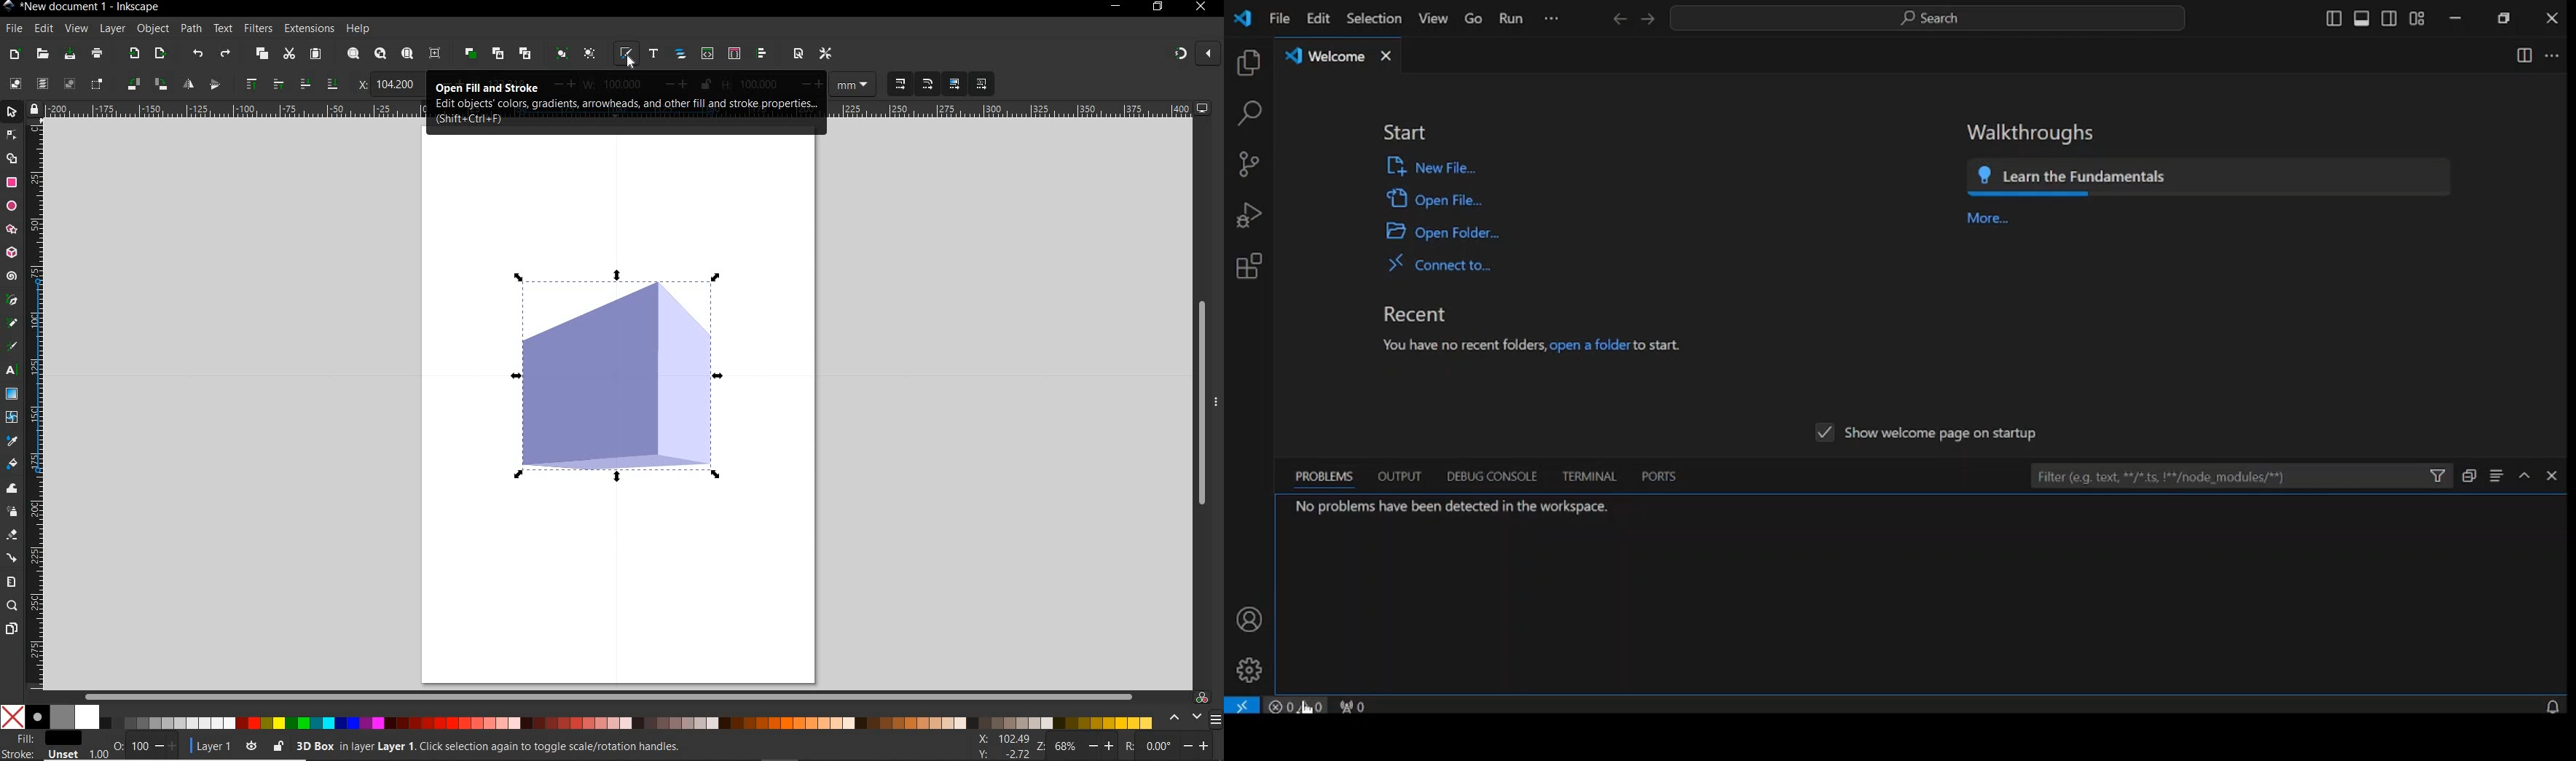  What do you see at coordinates (1415, 312) in the screenshot?
I see `recent` at bounding box center [1415, 312].